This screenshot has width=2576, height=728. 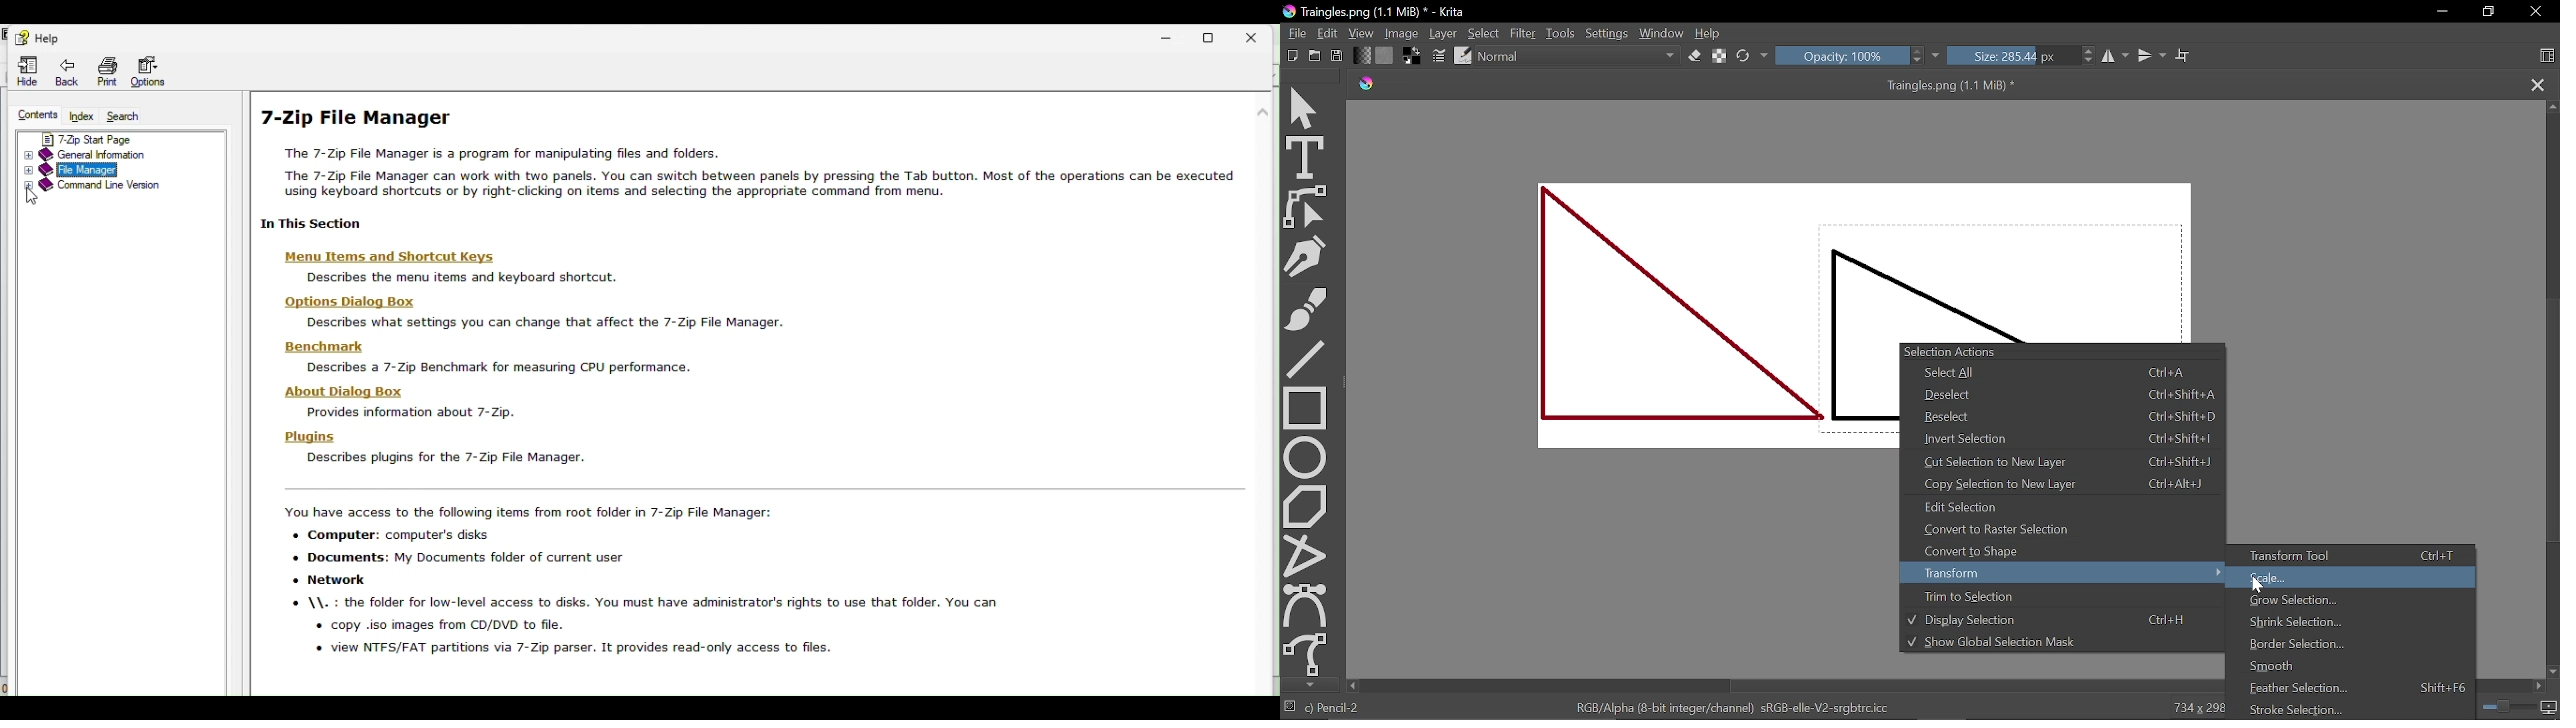 What do you see at coordinates (2550, 388) in the screenshot?
I see `Scroll bar` at bounding box center [2550, 388].